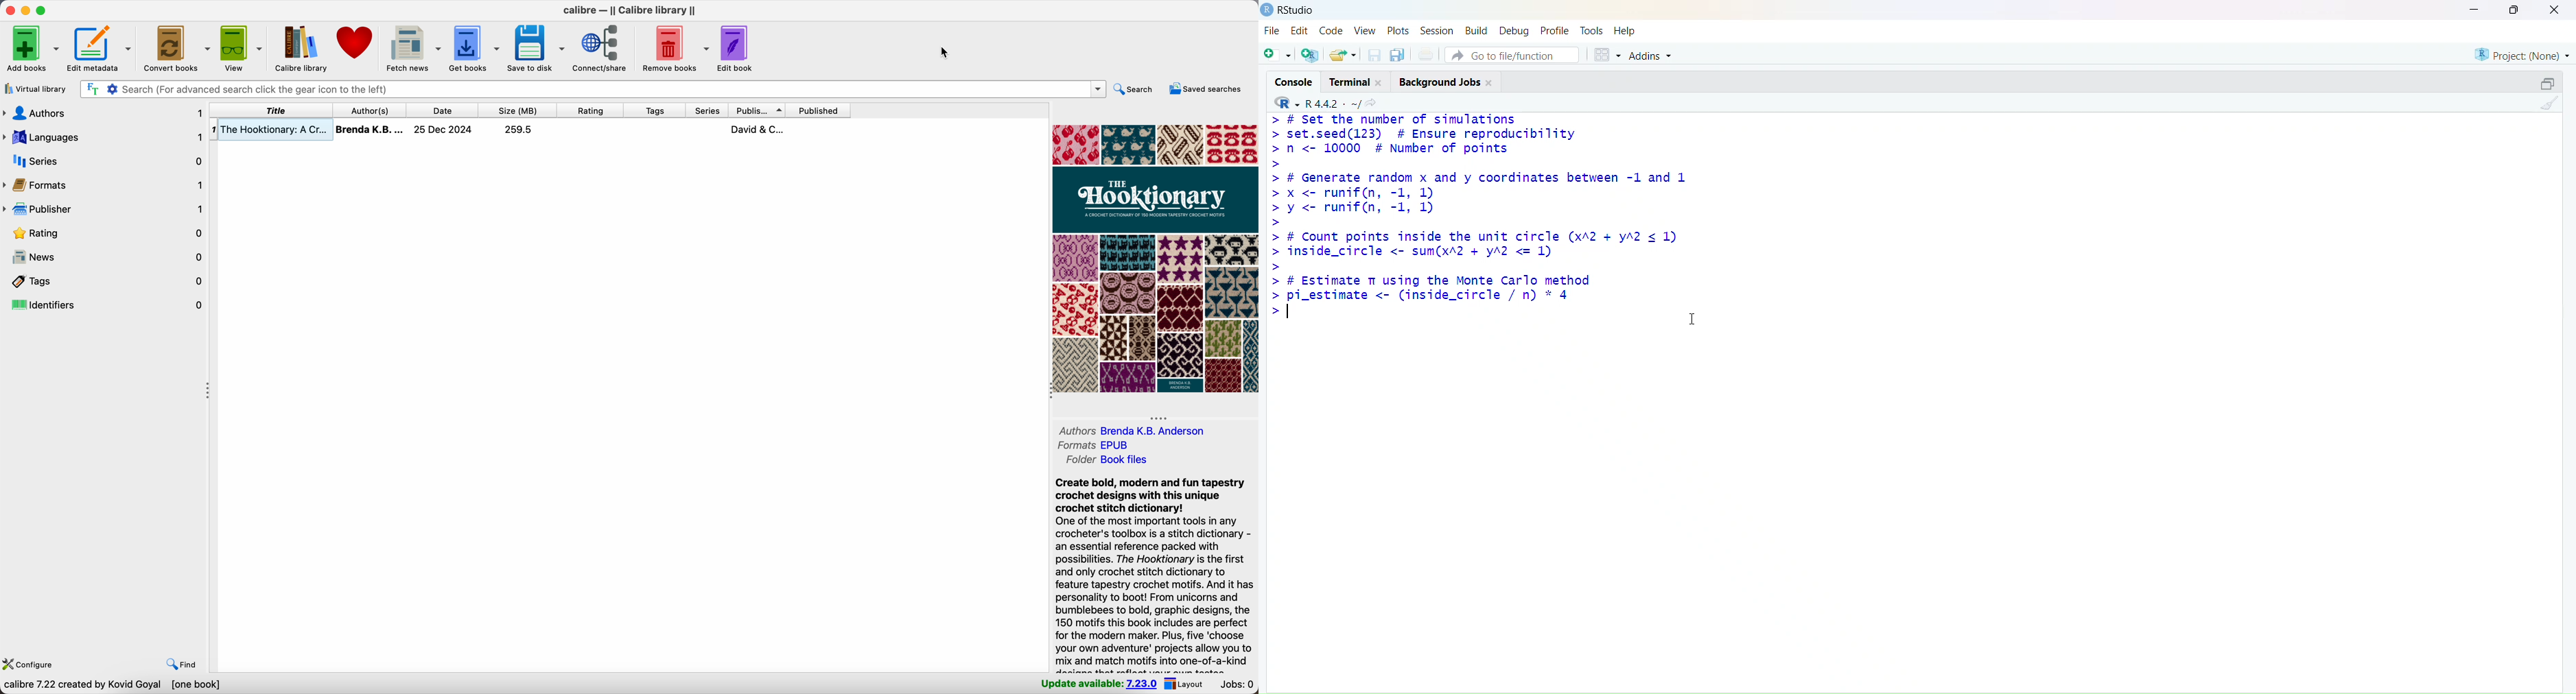 This screenshot has width=2576, height=700. What do you see at coordinates (300, 48) in the screenshot?
I see `Calibre library` at bounding box center [300, 48].